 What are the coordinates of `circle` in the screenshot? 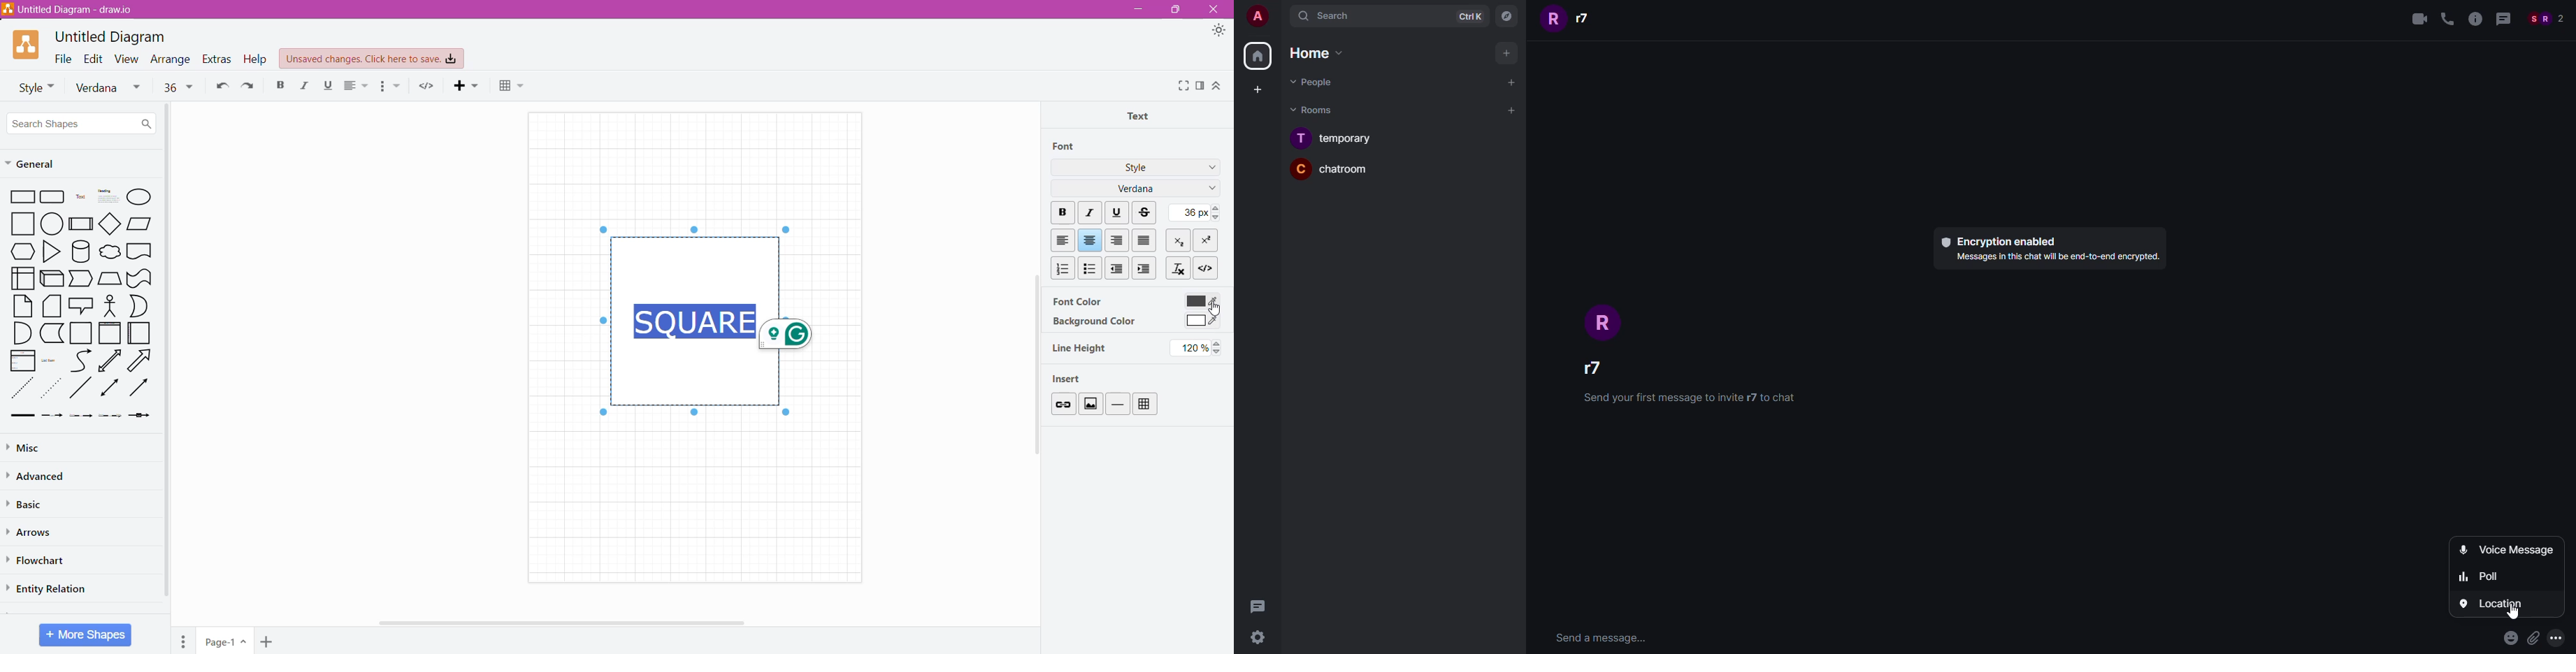 It's located at (52, 223).